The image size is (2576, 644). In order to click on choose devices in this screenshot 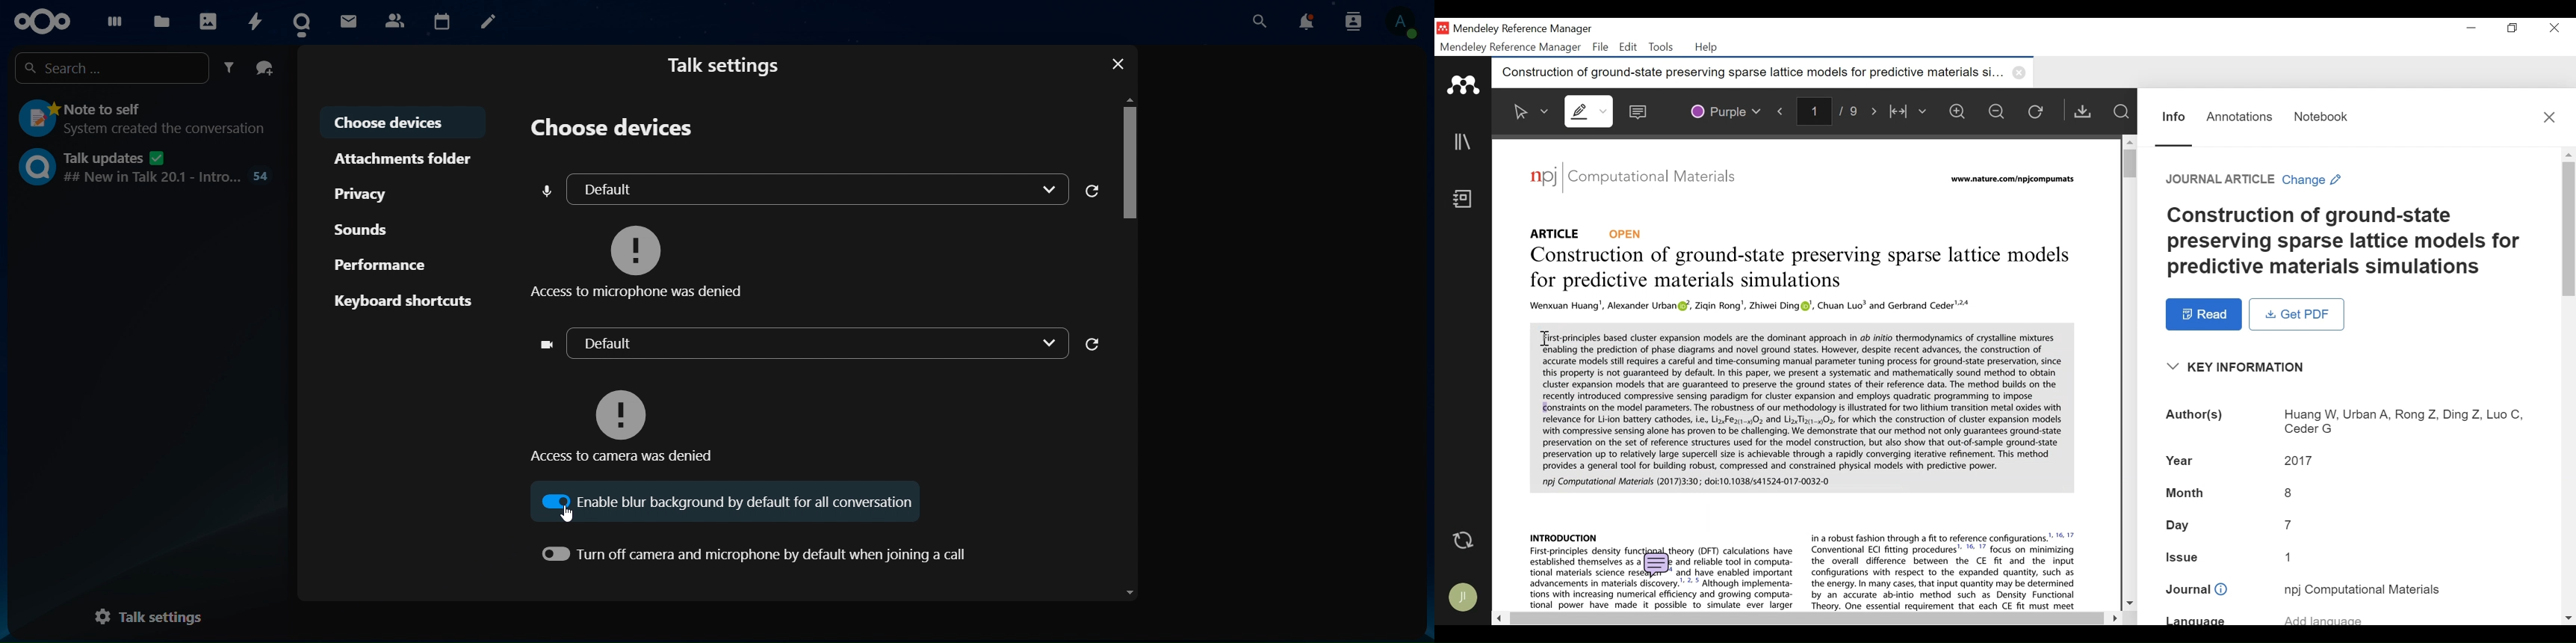, I will do `click(397, 121)`.